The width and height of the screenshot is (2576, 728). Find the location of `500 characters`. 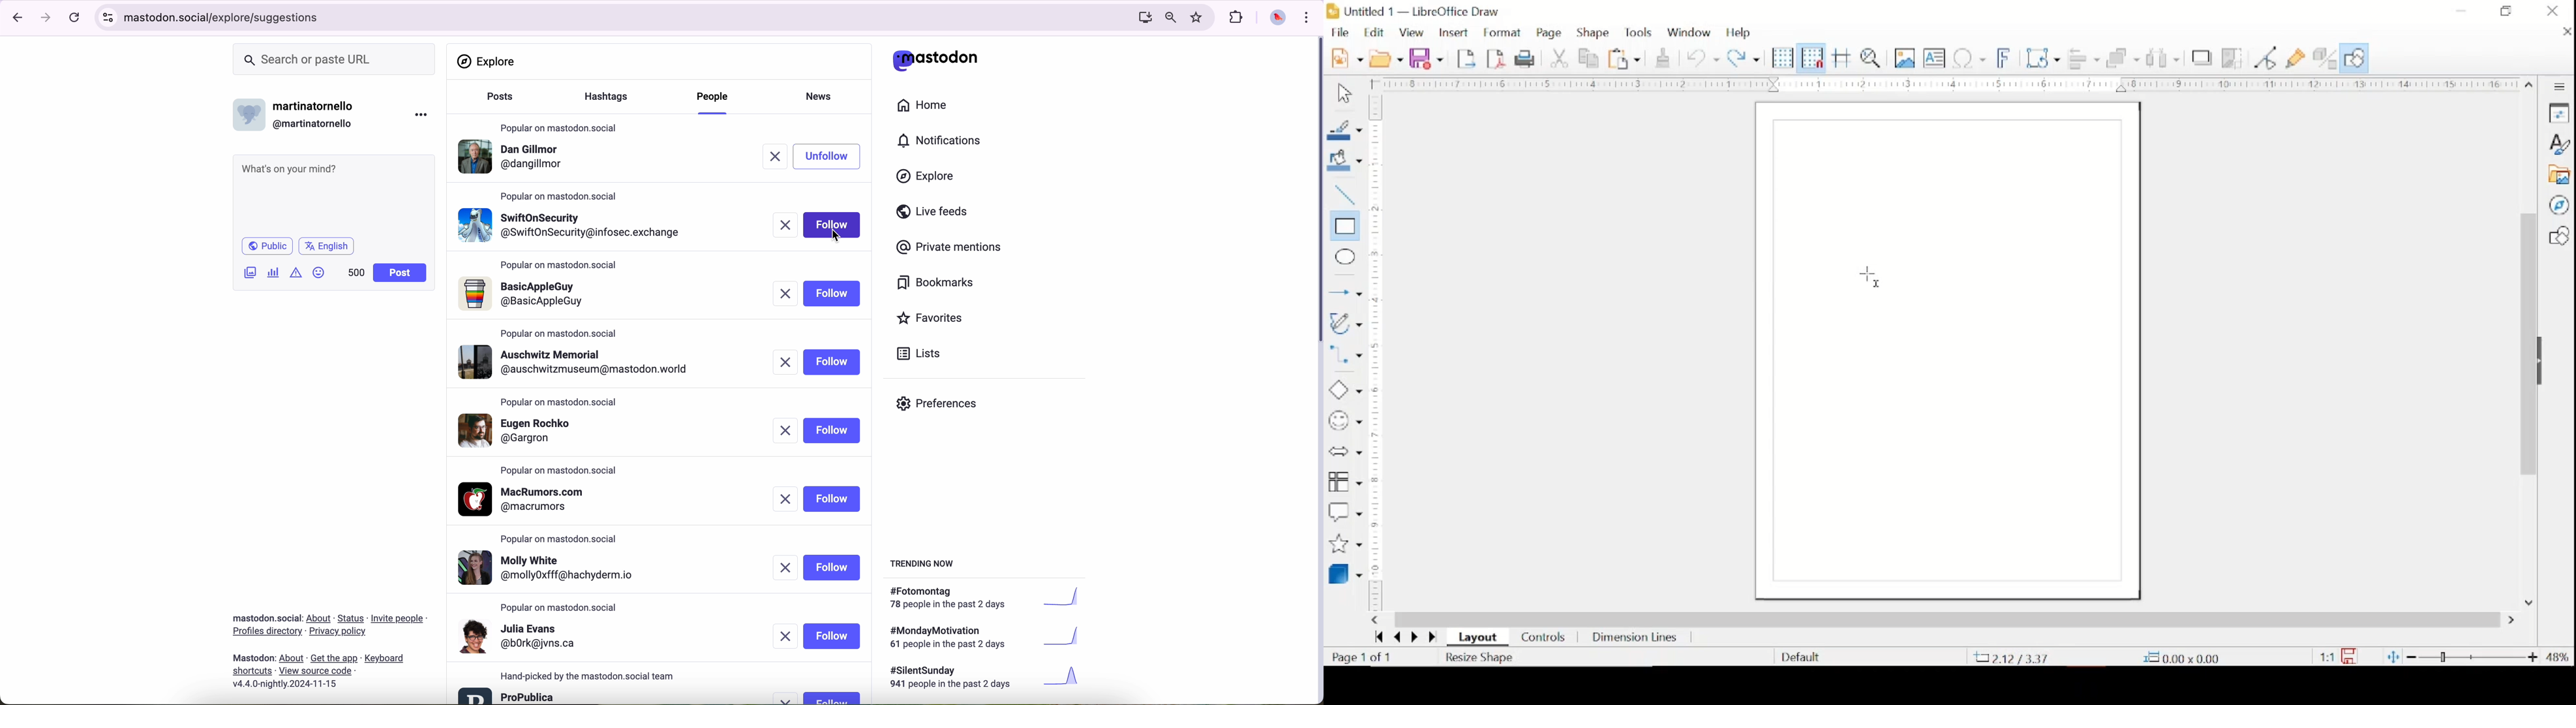

500 characters is located at coordinates (356, 272).